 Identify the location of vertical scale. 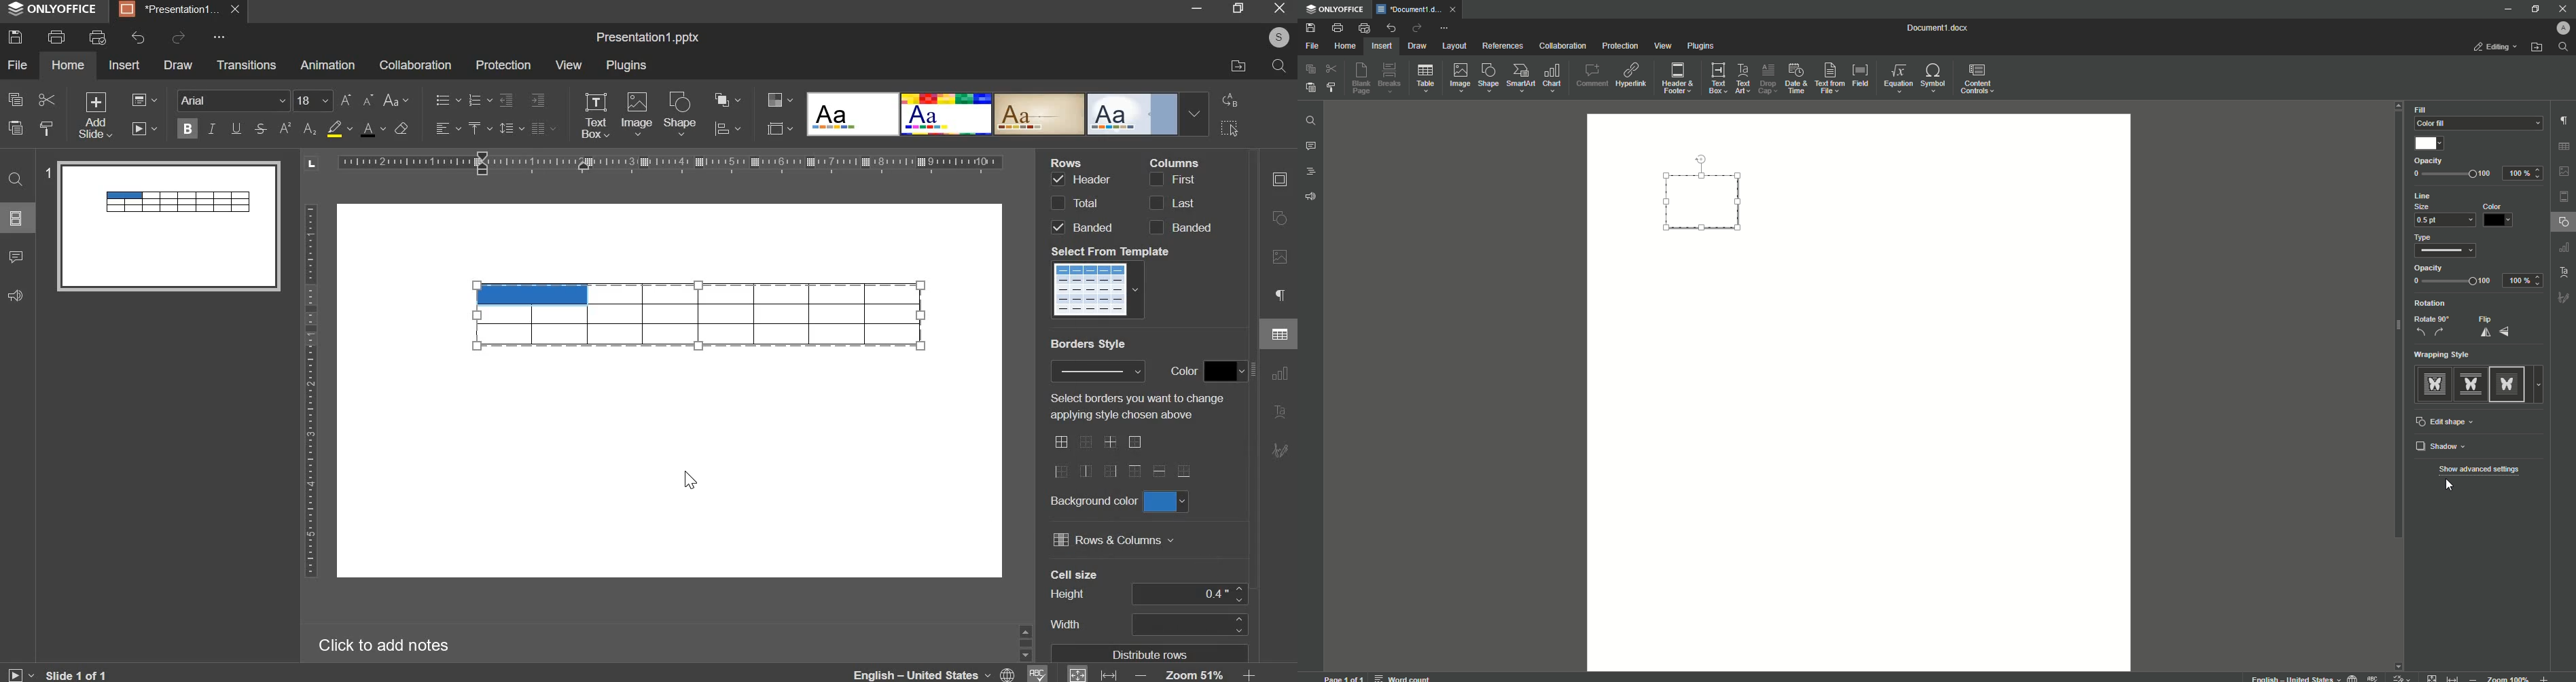
(310, 391).